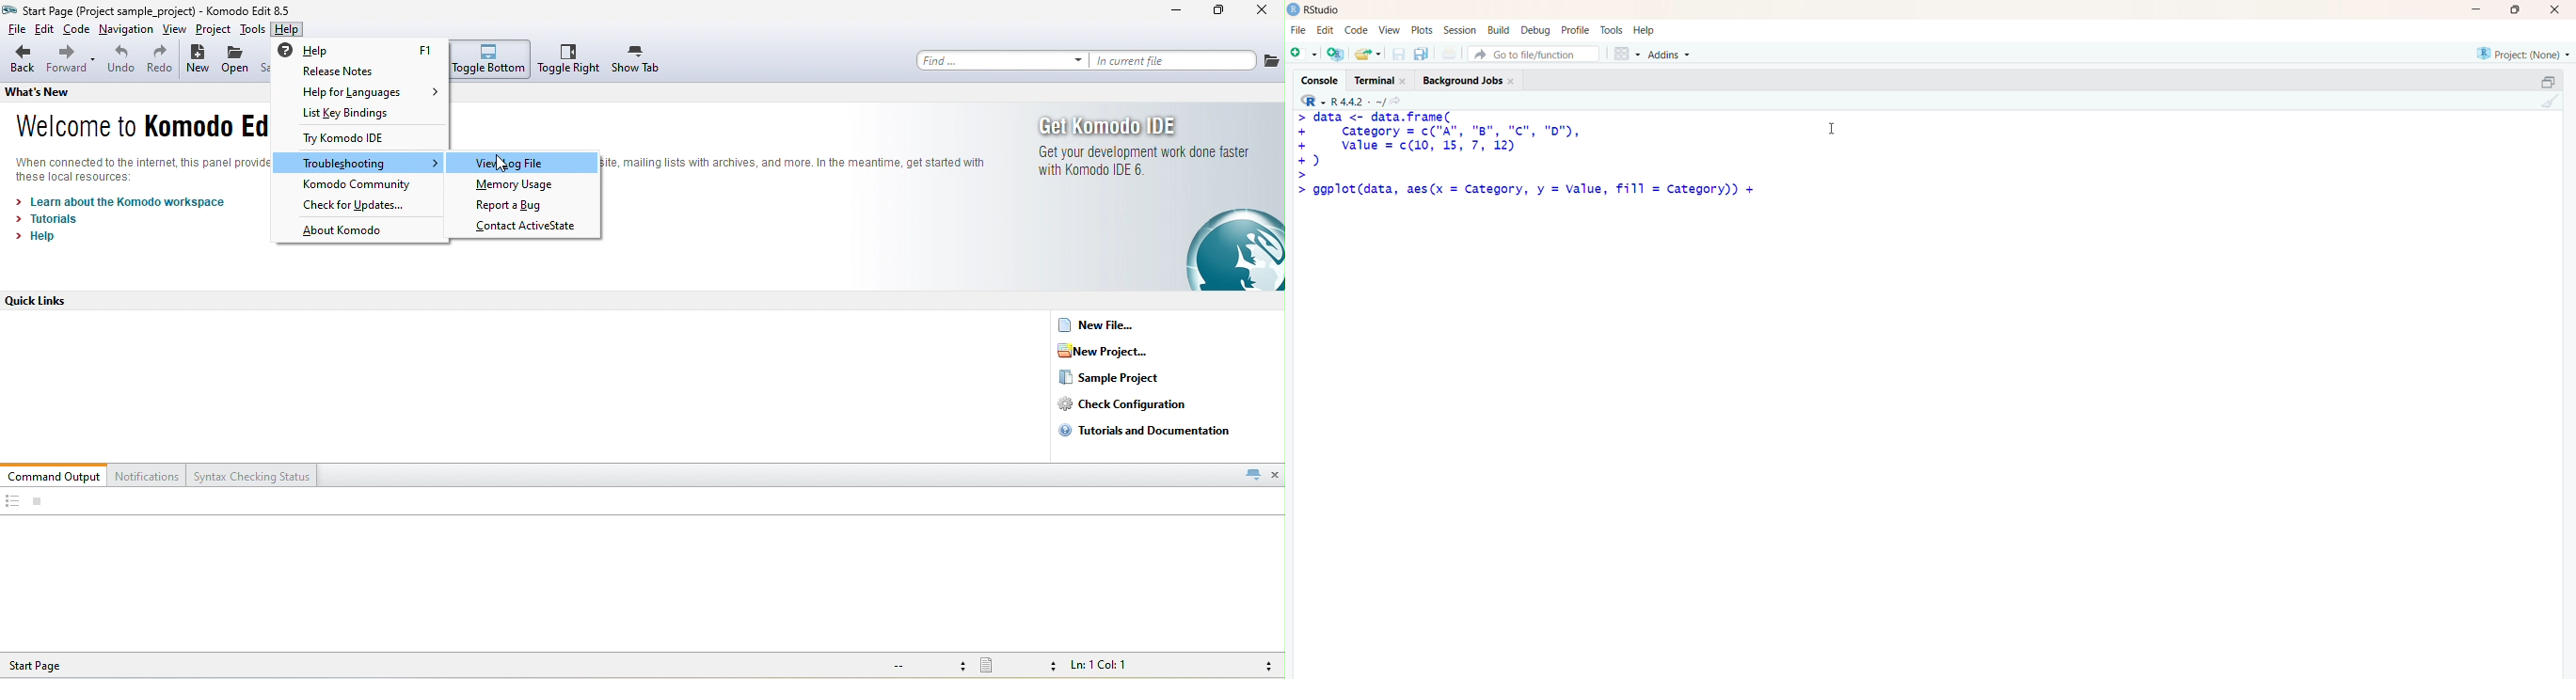 Image resolution: width=2576 pixels, height=700 pixels. I want to click on View, so click(1390, 30).